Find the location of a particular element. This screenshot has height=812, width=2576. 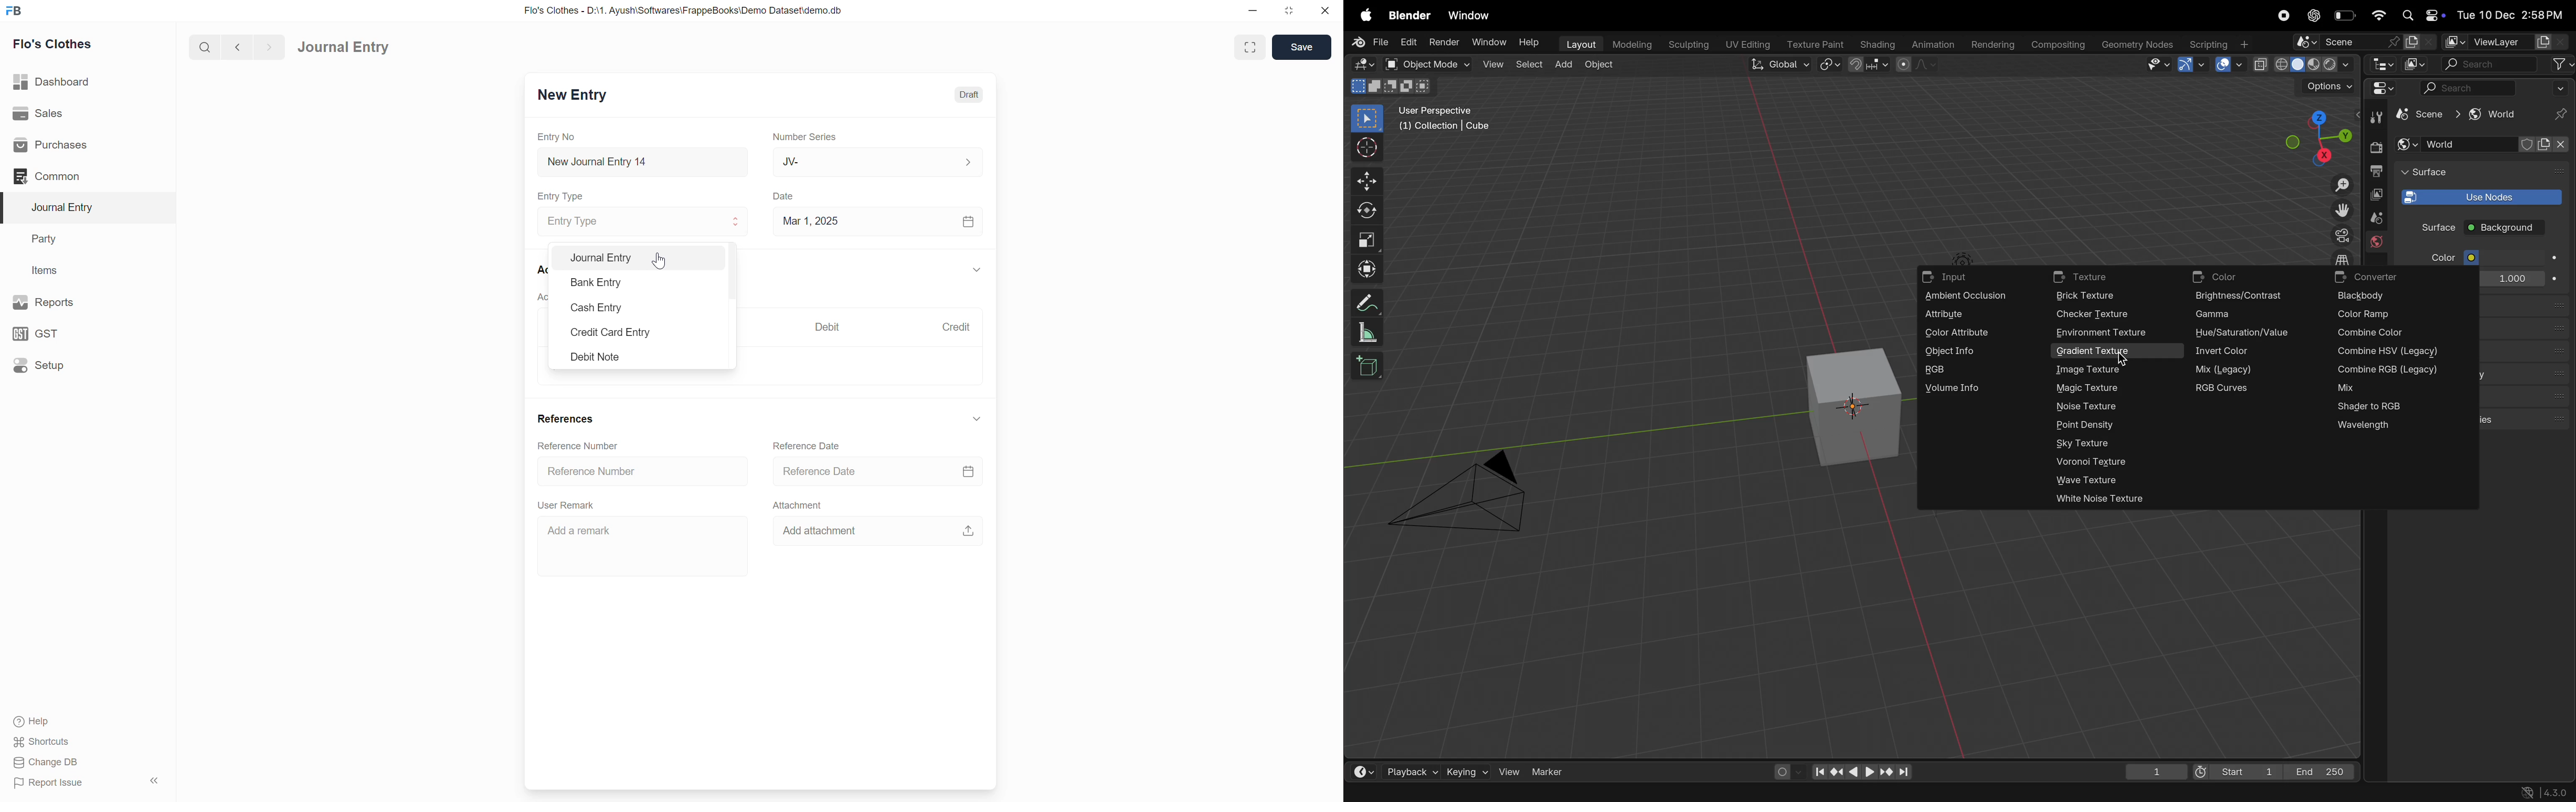

Journal Entry is located at coordinates (67, 207).